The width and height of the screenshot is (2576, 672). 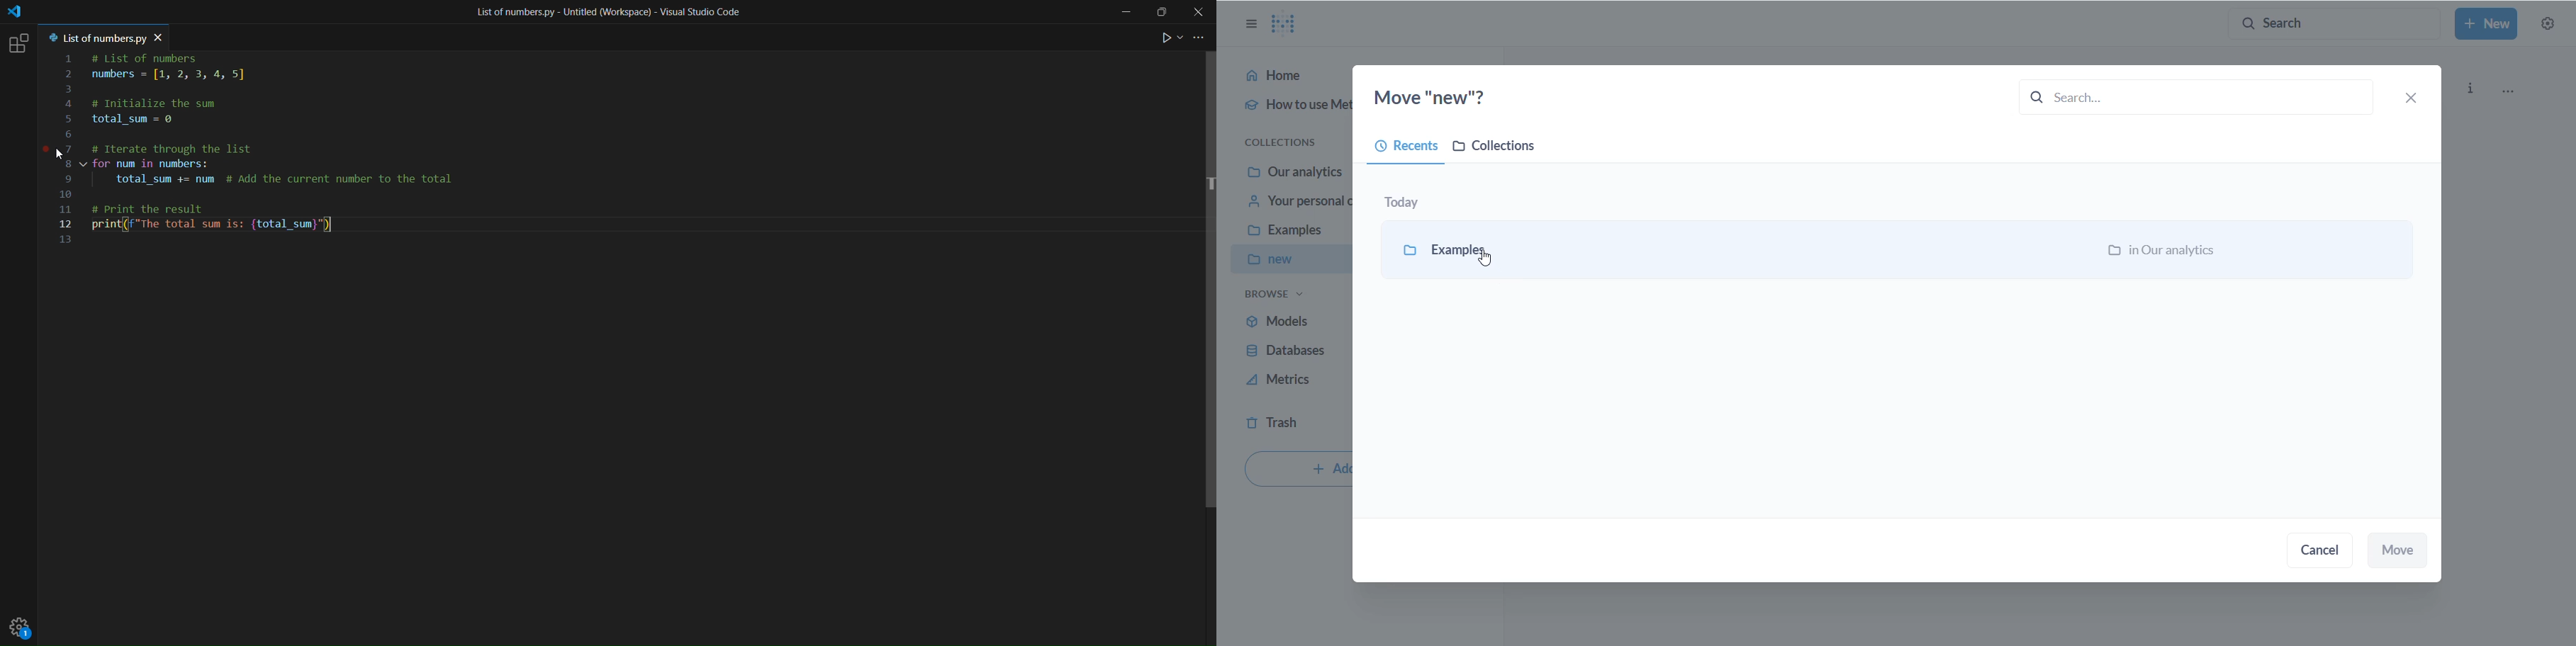 What do you see at coordinates (1167, 39) in the screenshot?
I see `run or debug` at bounding box center [1167, 39].